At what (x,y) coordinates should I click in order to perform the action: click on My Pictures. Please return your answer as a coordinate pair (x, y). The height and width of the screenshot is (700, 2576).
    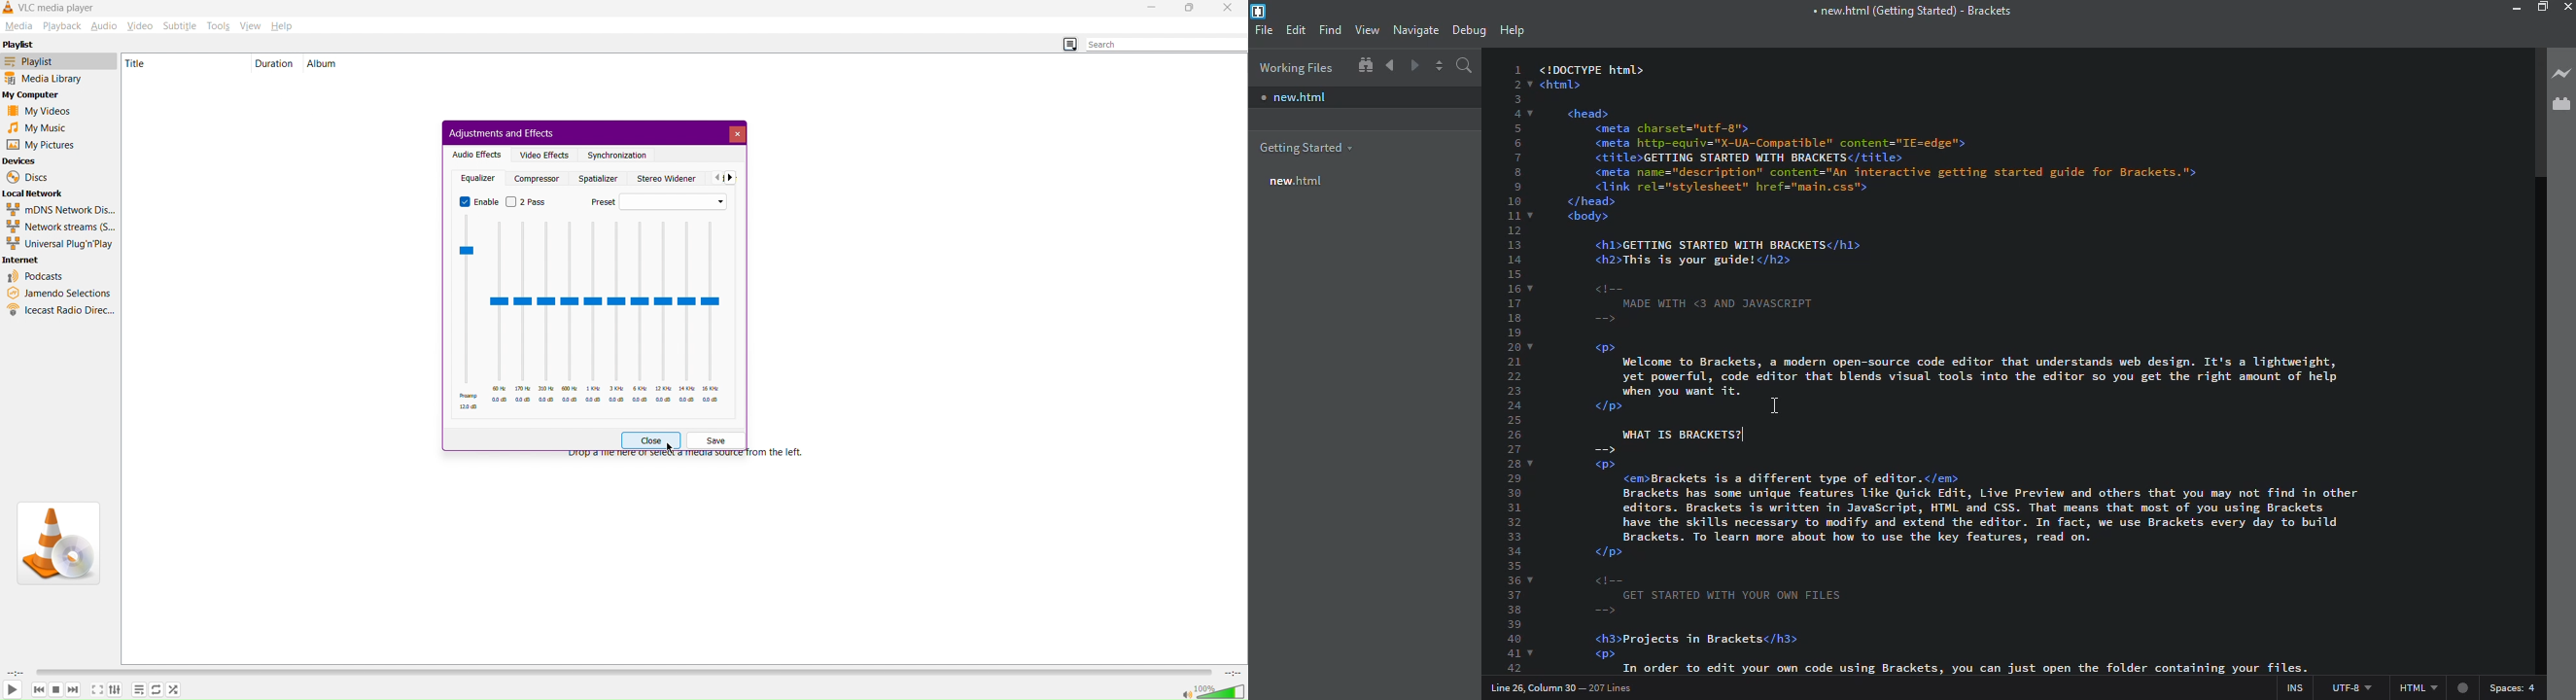
    Looking at the image, I should click on (44, 146).